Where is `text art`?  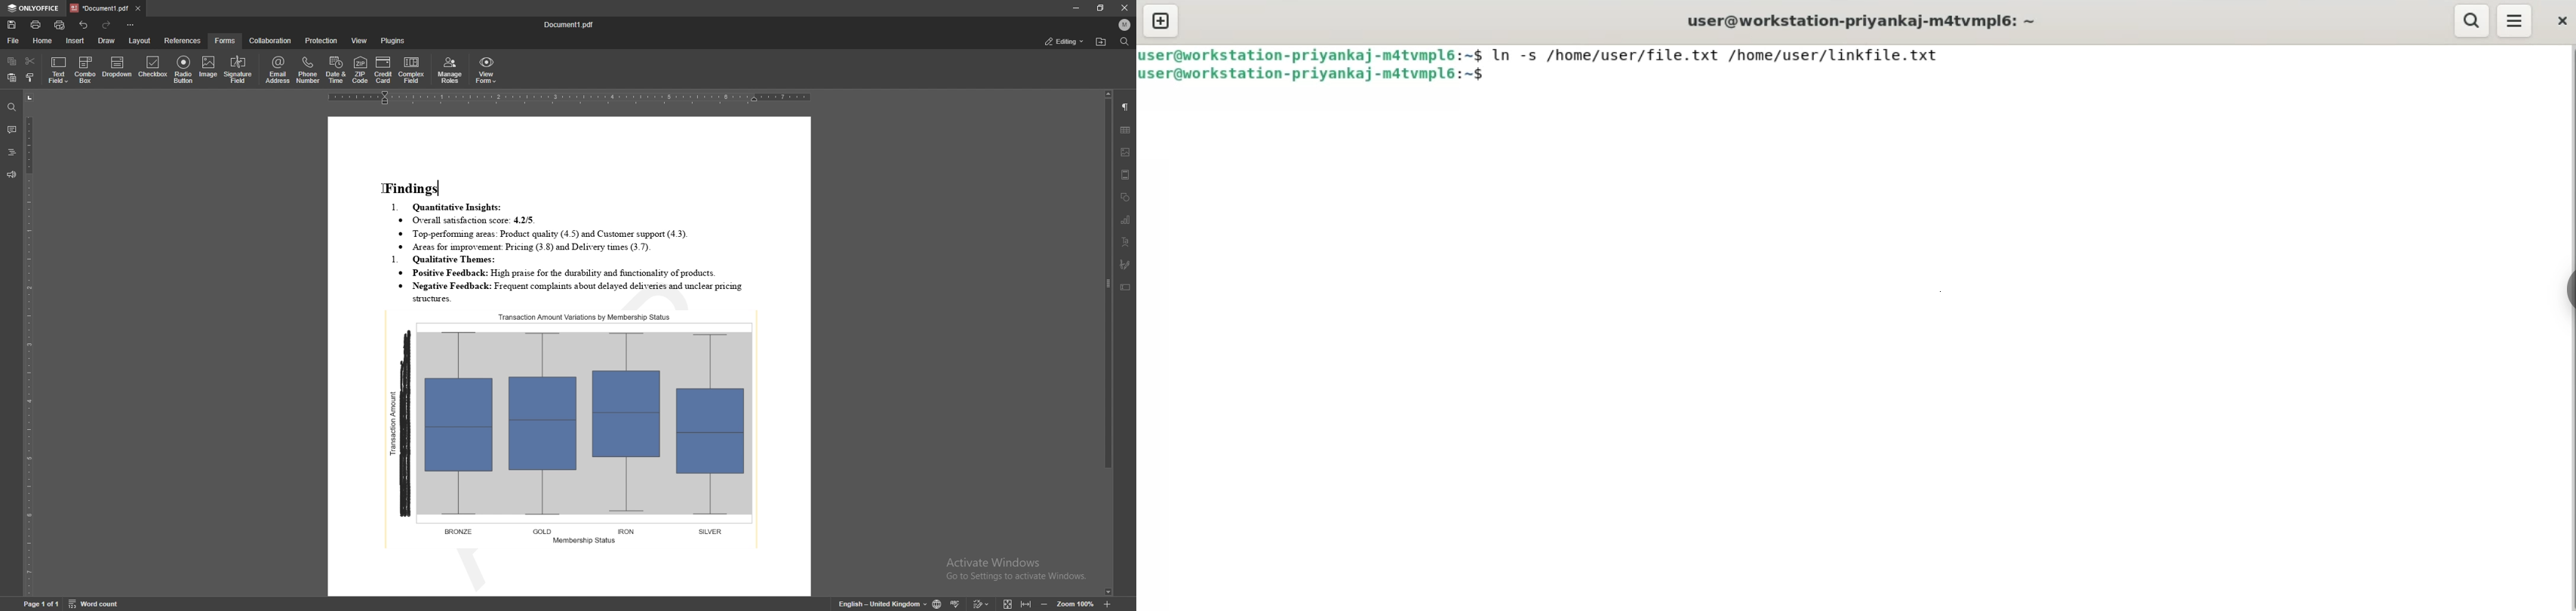 text art is located at coordinates (1126, 242).